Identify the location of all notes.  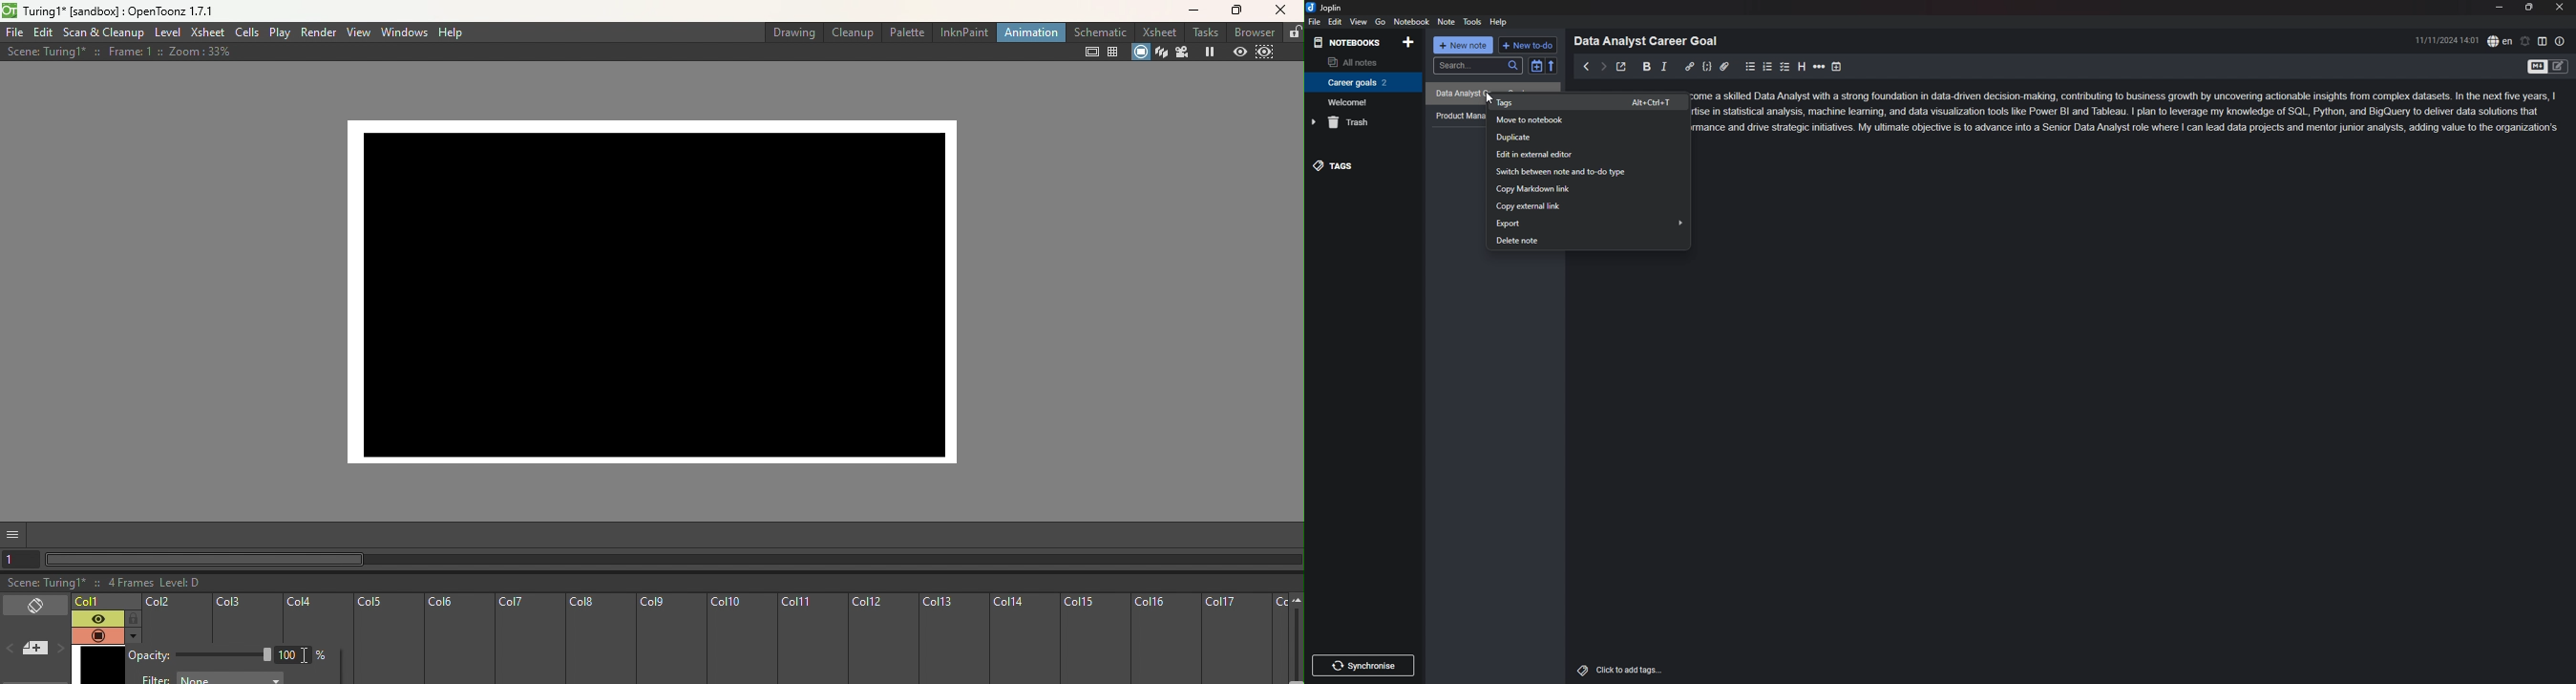
(1361, 61).